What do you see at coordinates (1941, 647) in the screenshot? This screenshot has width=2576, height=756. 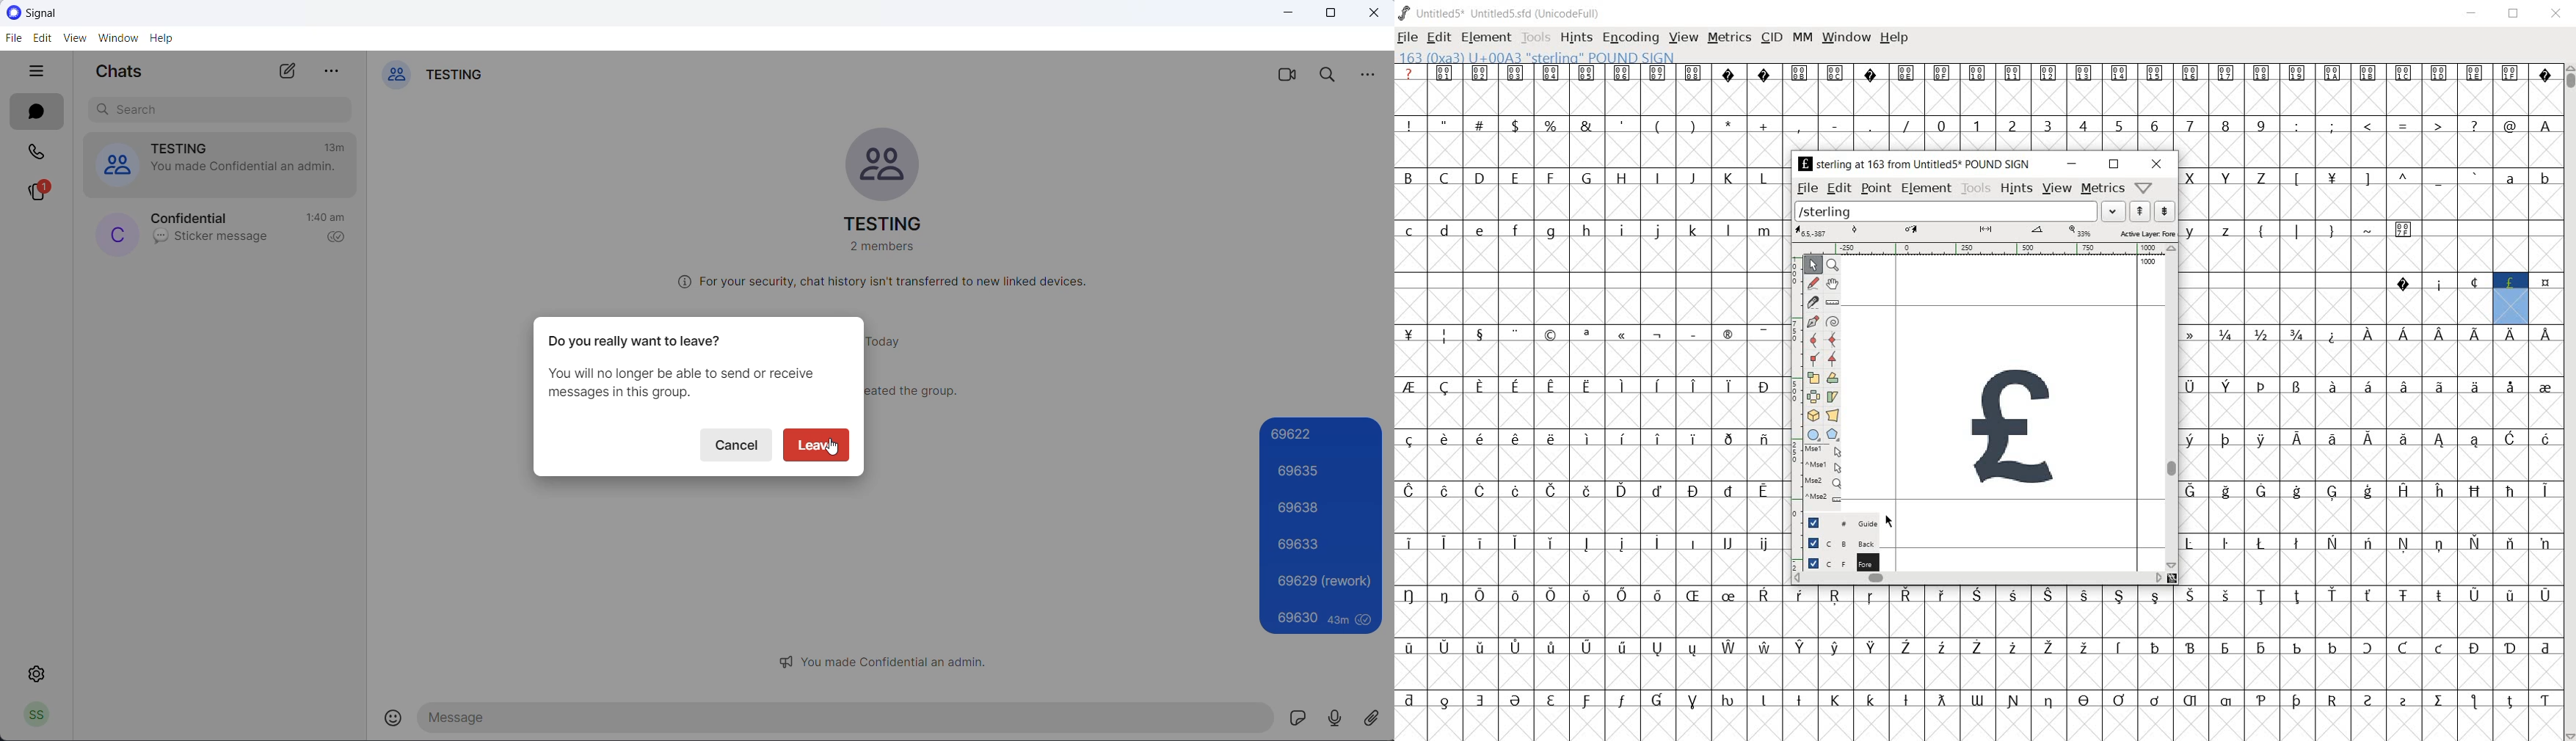 I see `Symbol` at bounding box center [1941, 647].